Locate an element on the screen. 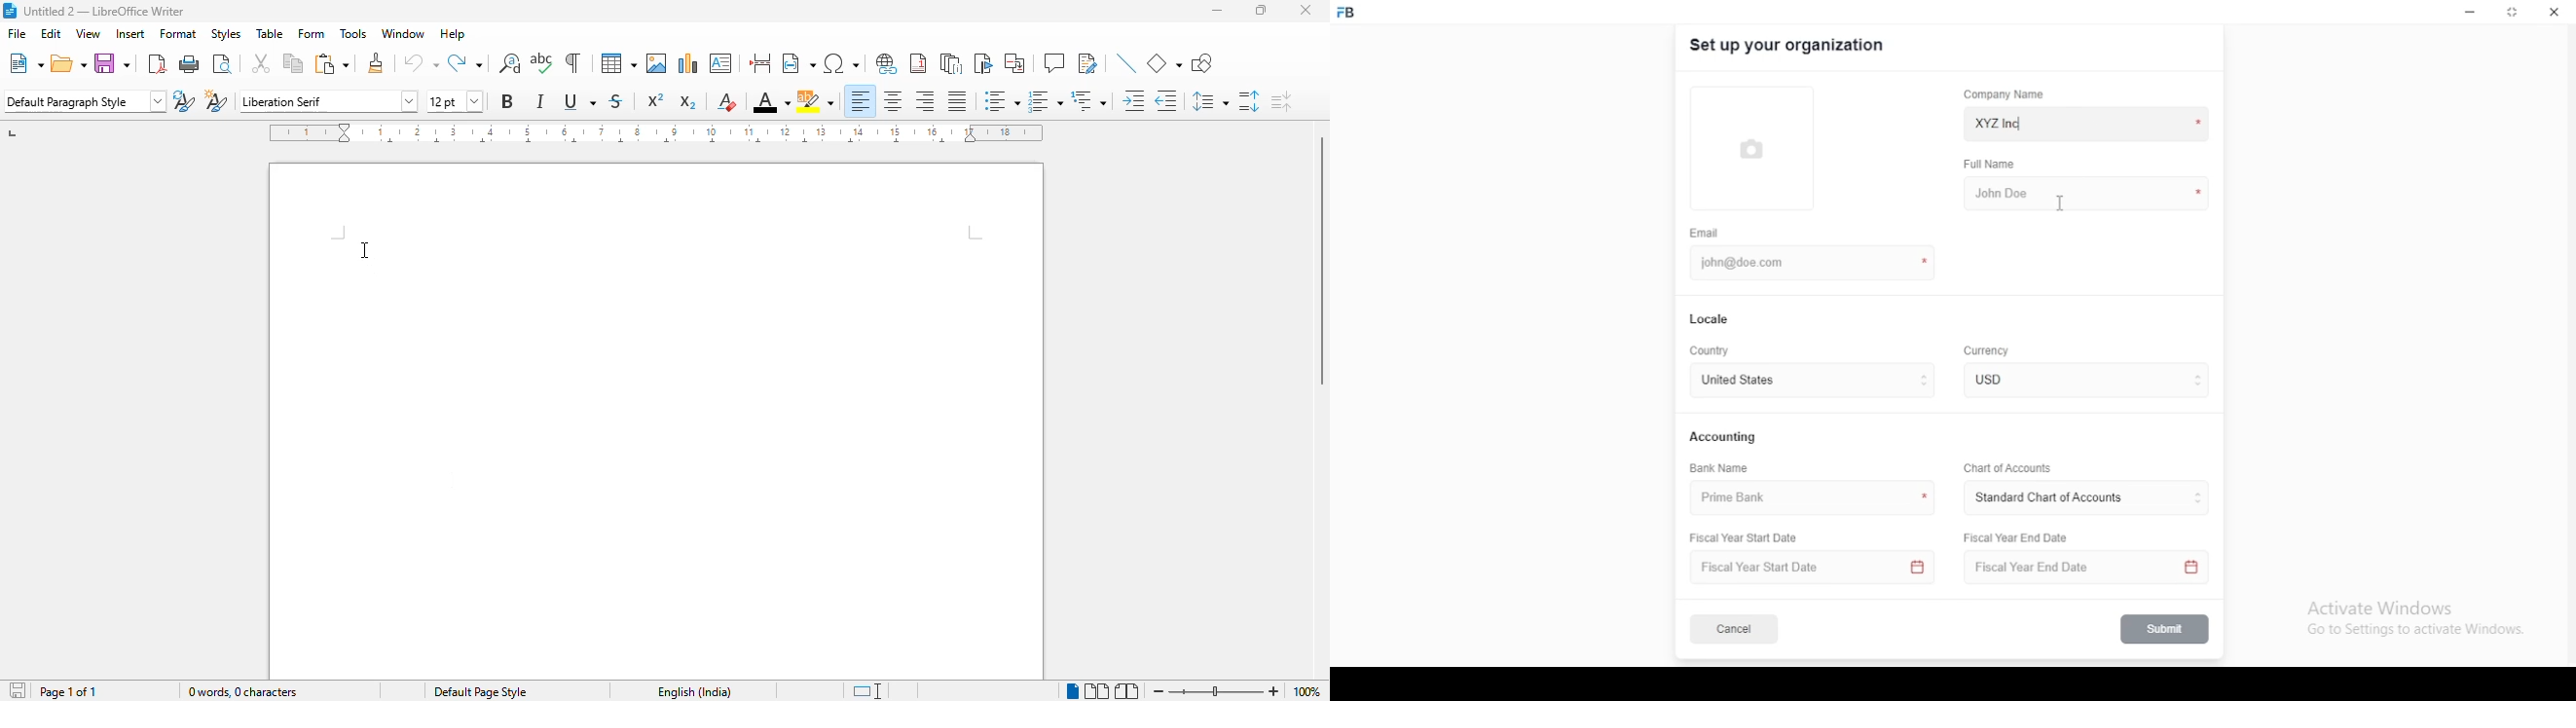  country is located at coordinates (1711, 351).